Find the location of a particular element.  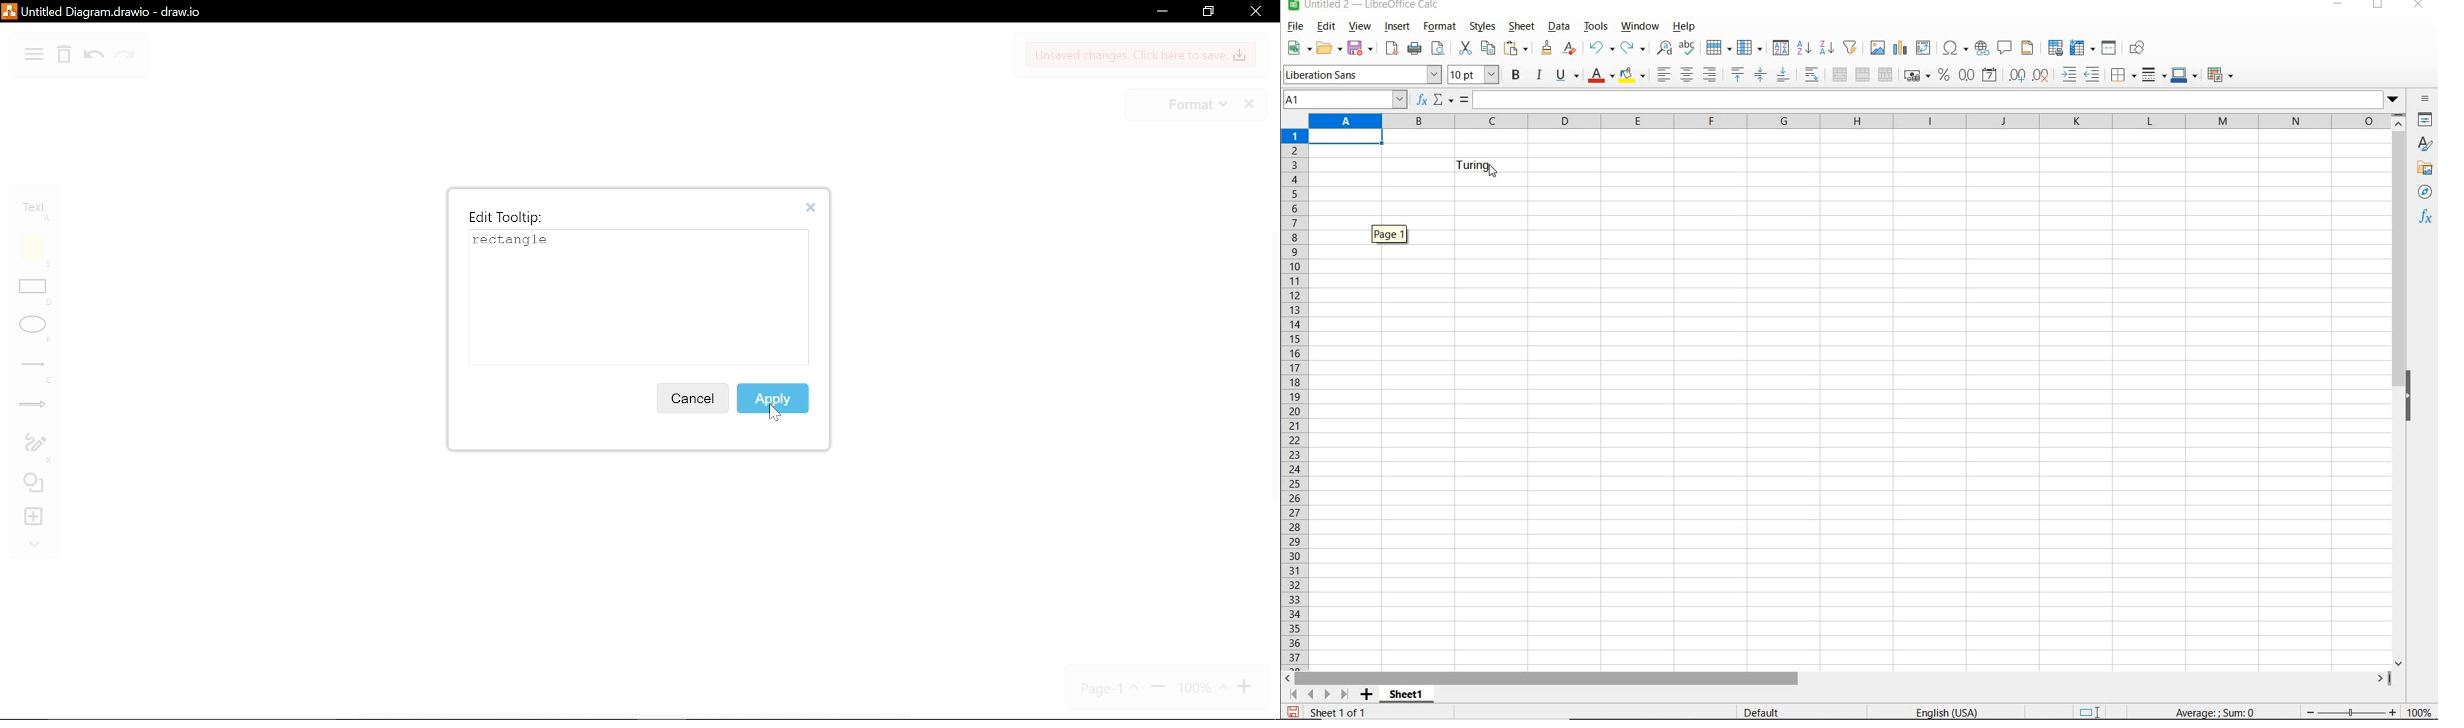

FORMULA is located at coordinates (2214, 712).